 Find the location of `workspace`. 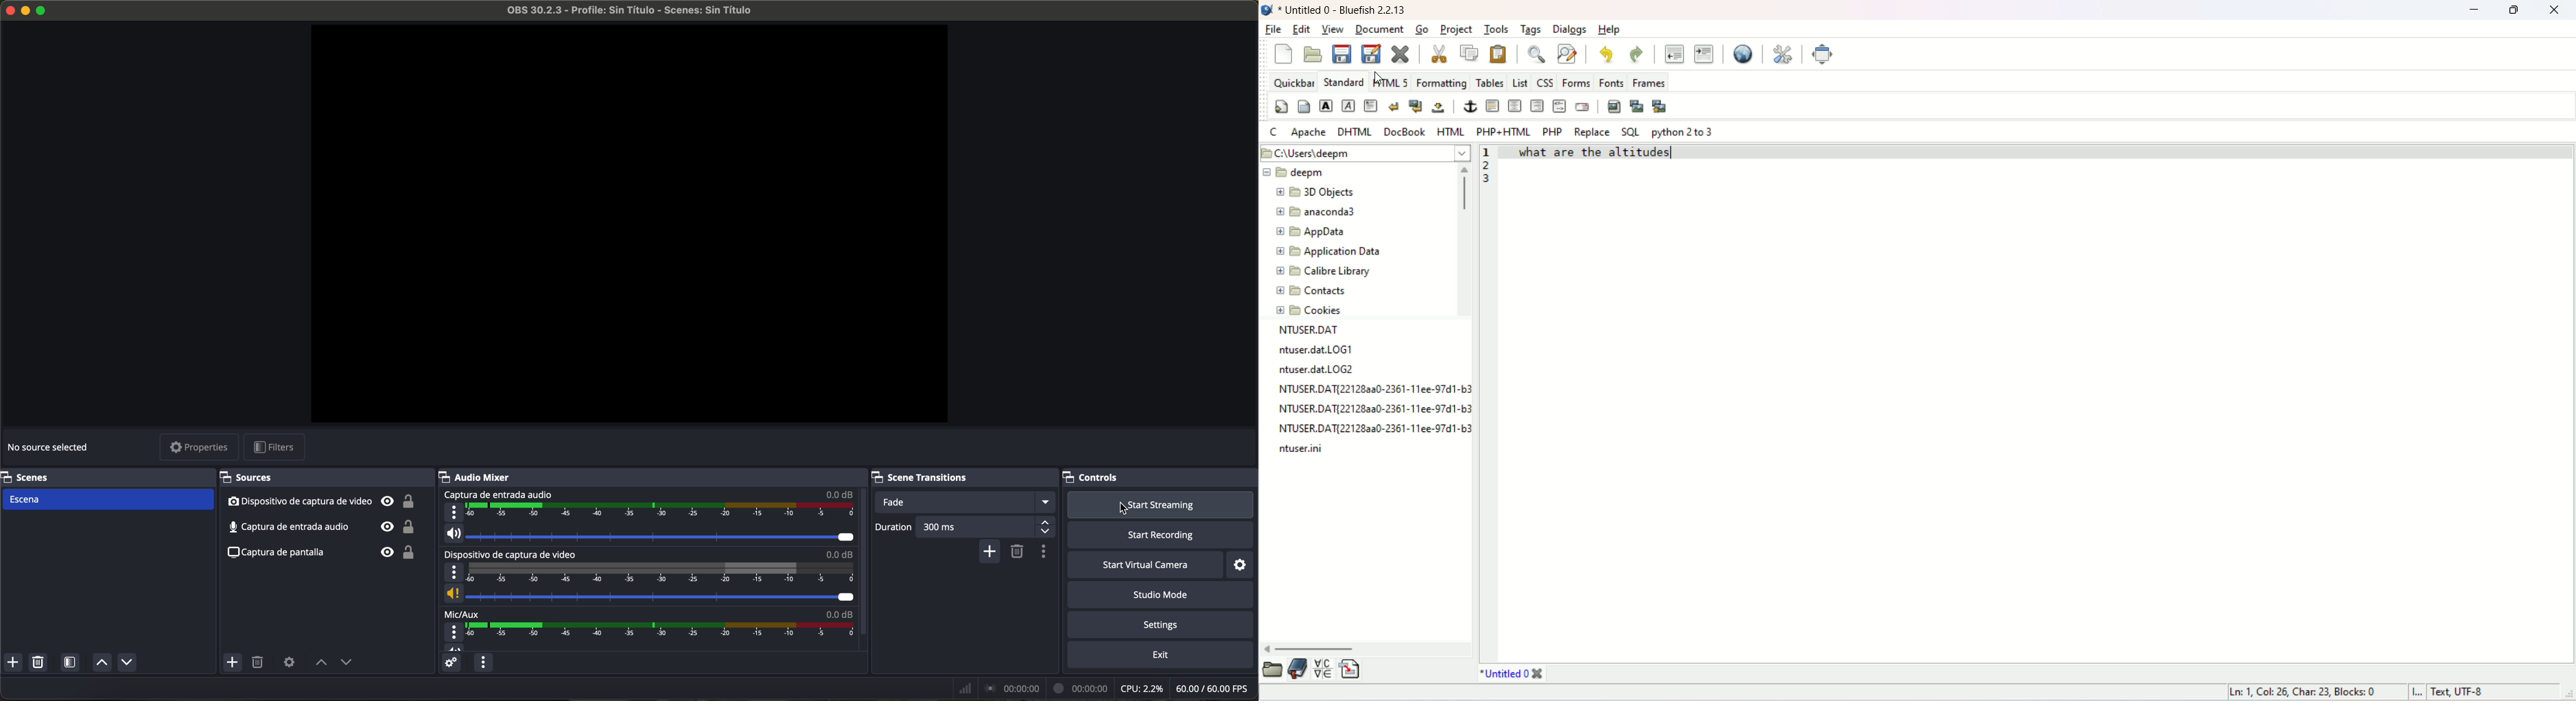

workspace is located at coordinates (630, 224).